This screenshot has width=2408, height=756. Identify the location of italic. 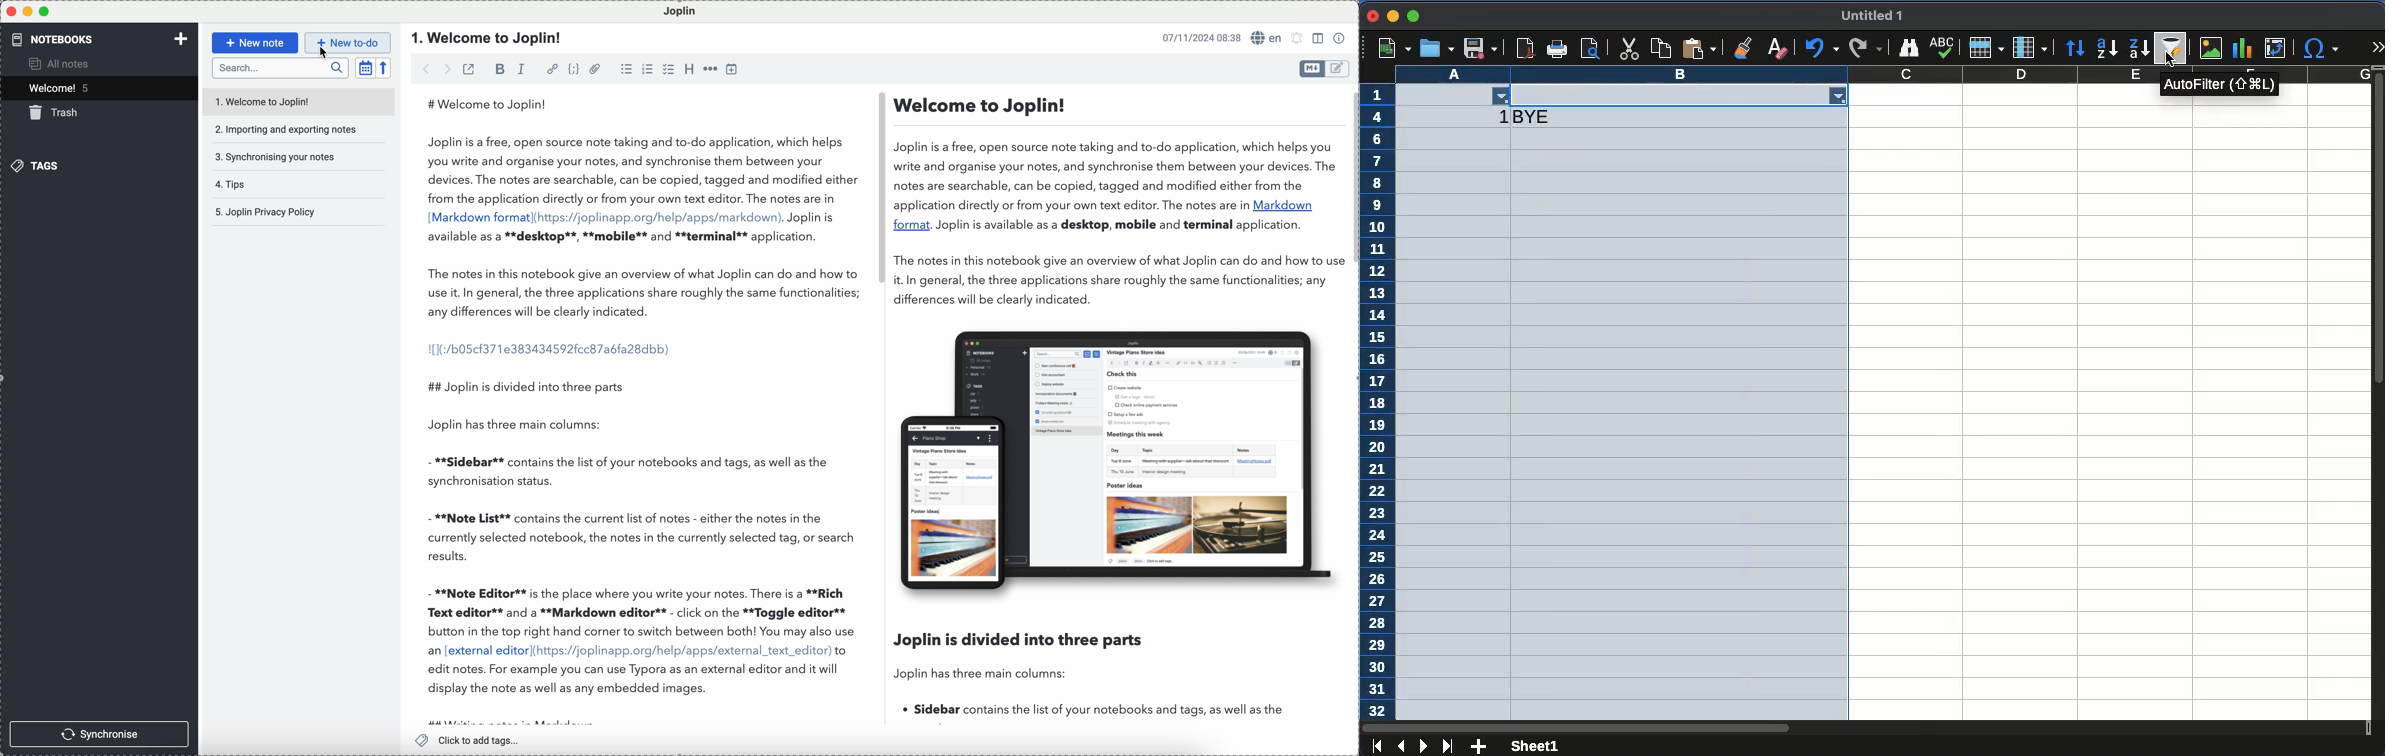
(522, 69).